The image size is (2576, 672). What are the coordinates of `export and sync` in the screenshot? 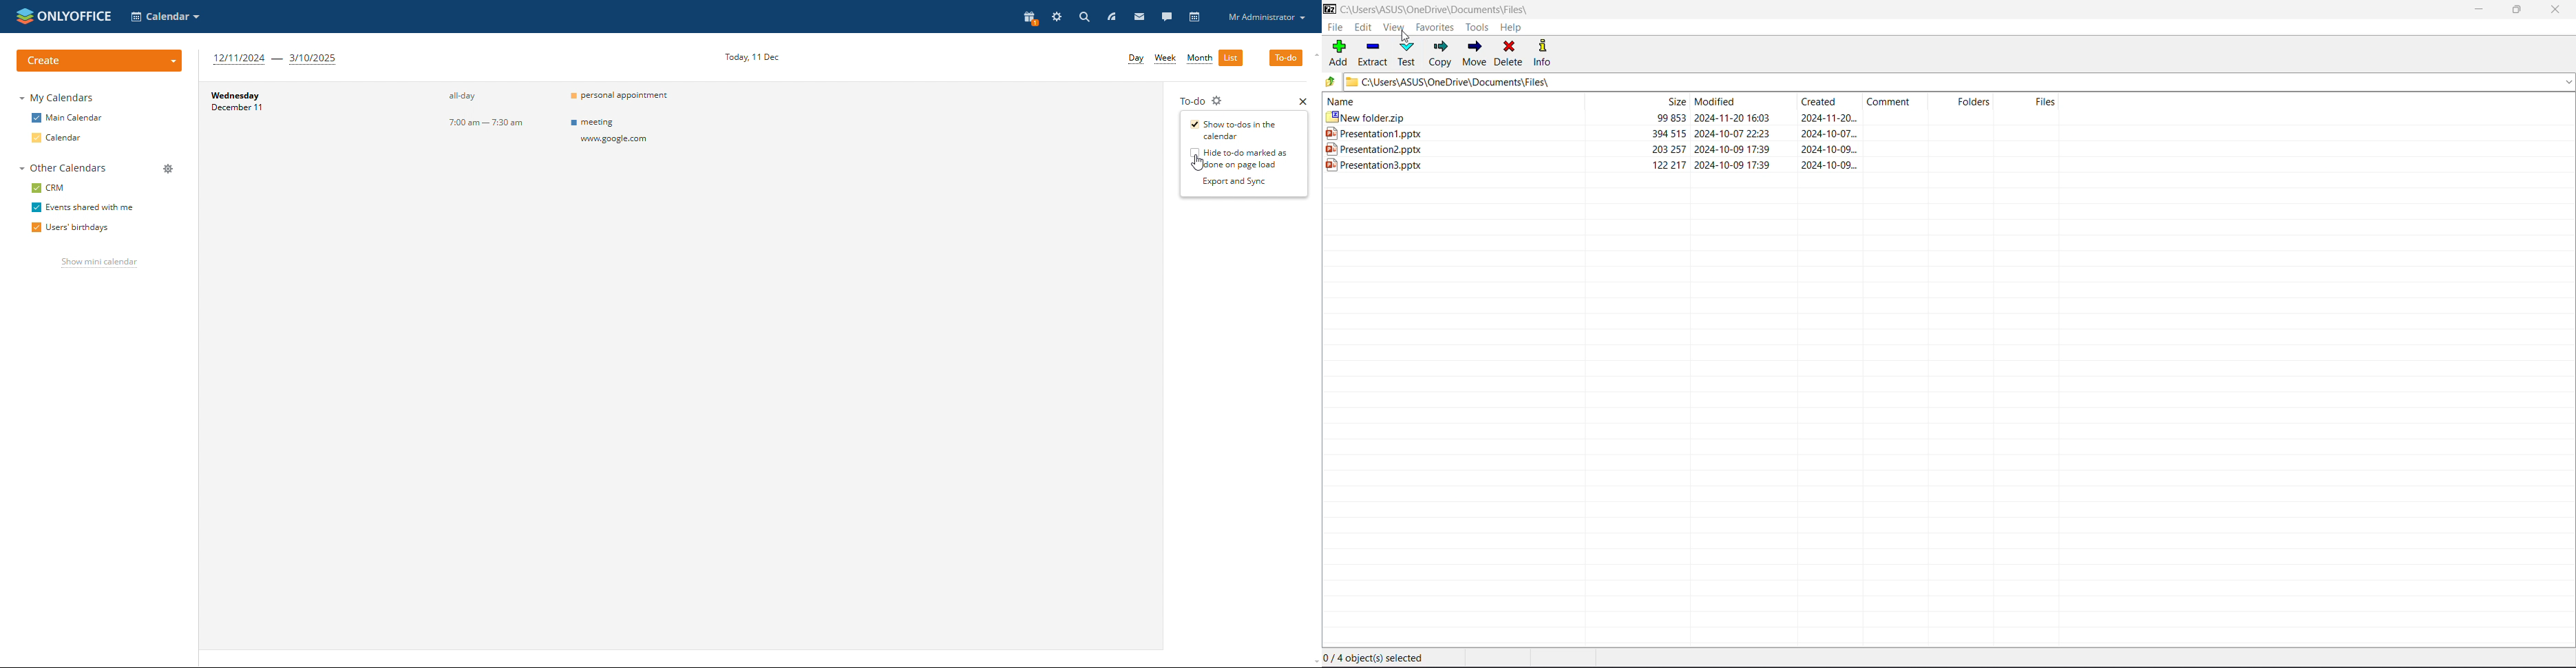 It's located at (1239, 182).